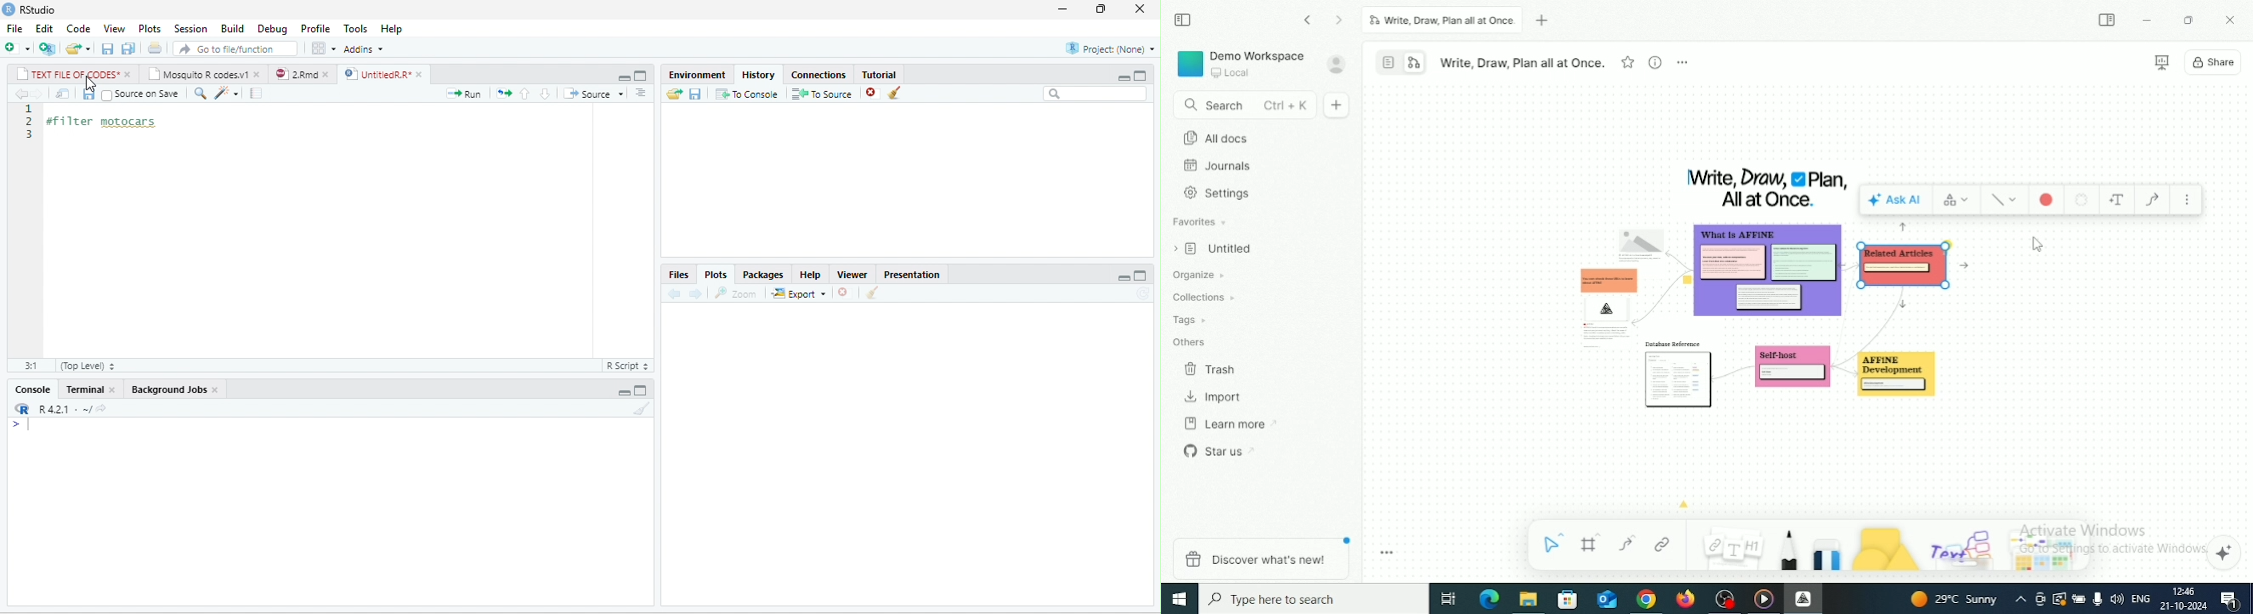  I want to click on 2, so click(31, 121).